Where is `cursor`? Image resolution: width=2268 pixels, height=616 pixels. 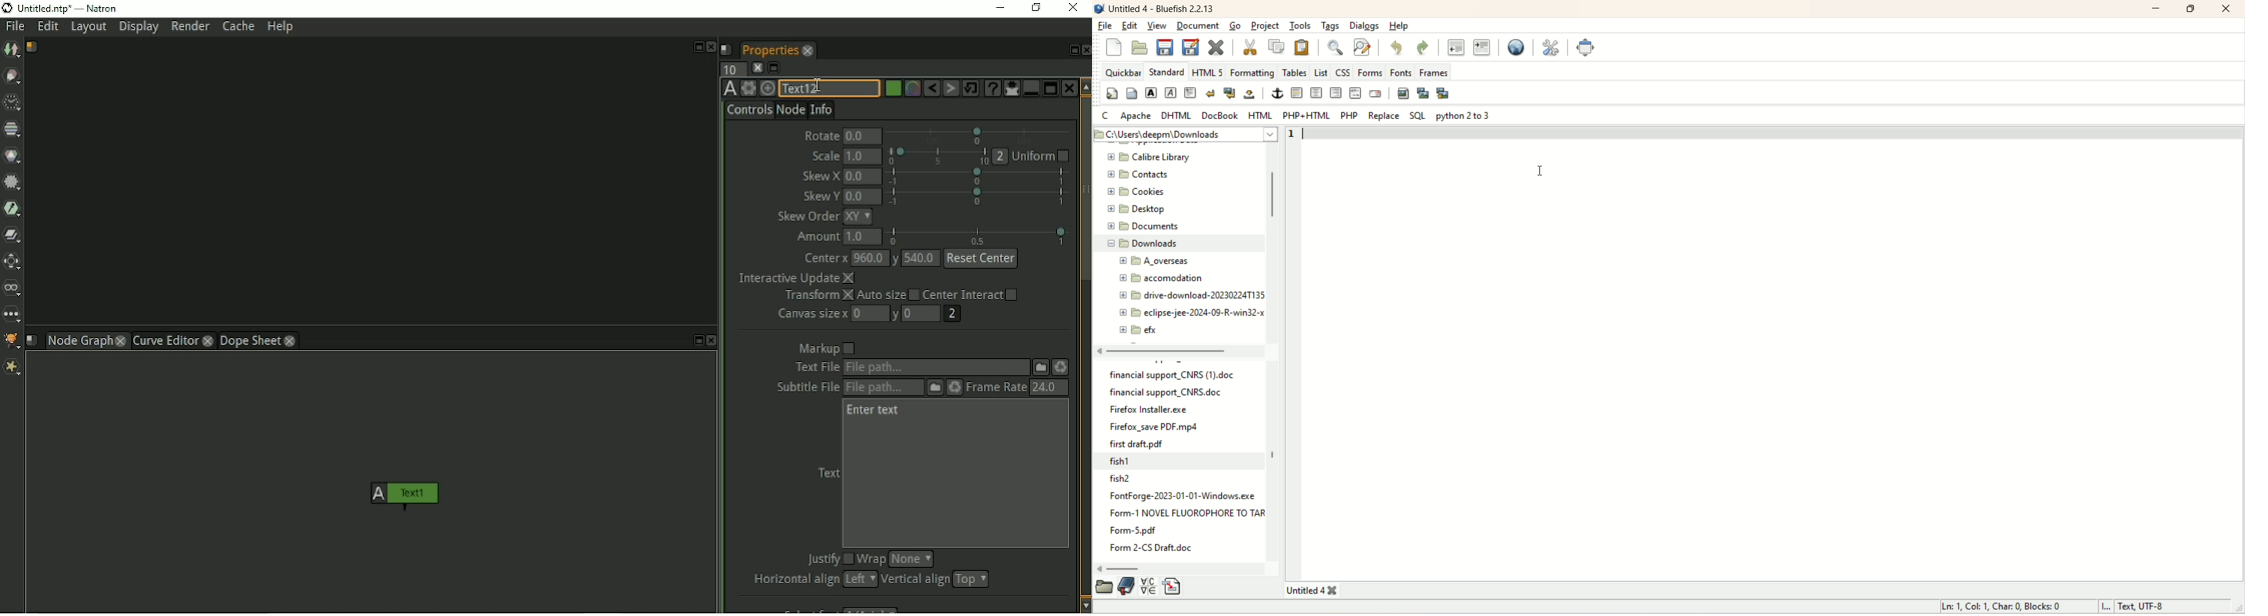
cursor is located at coordinates (1311, 133).